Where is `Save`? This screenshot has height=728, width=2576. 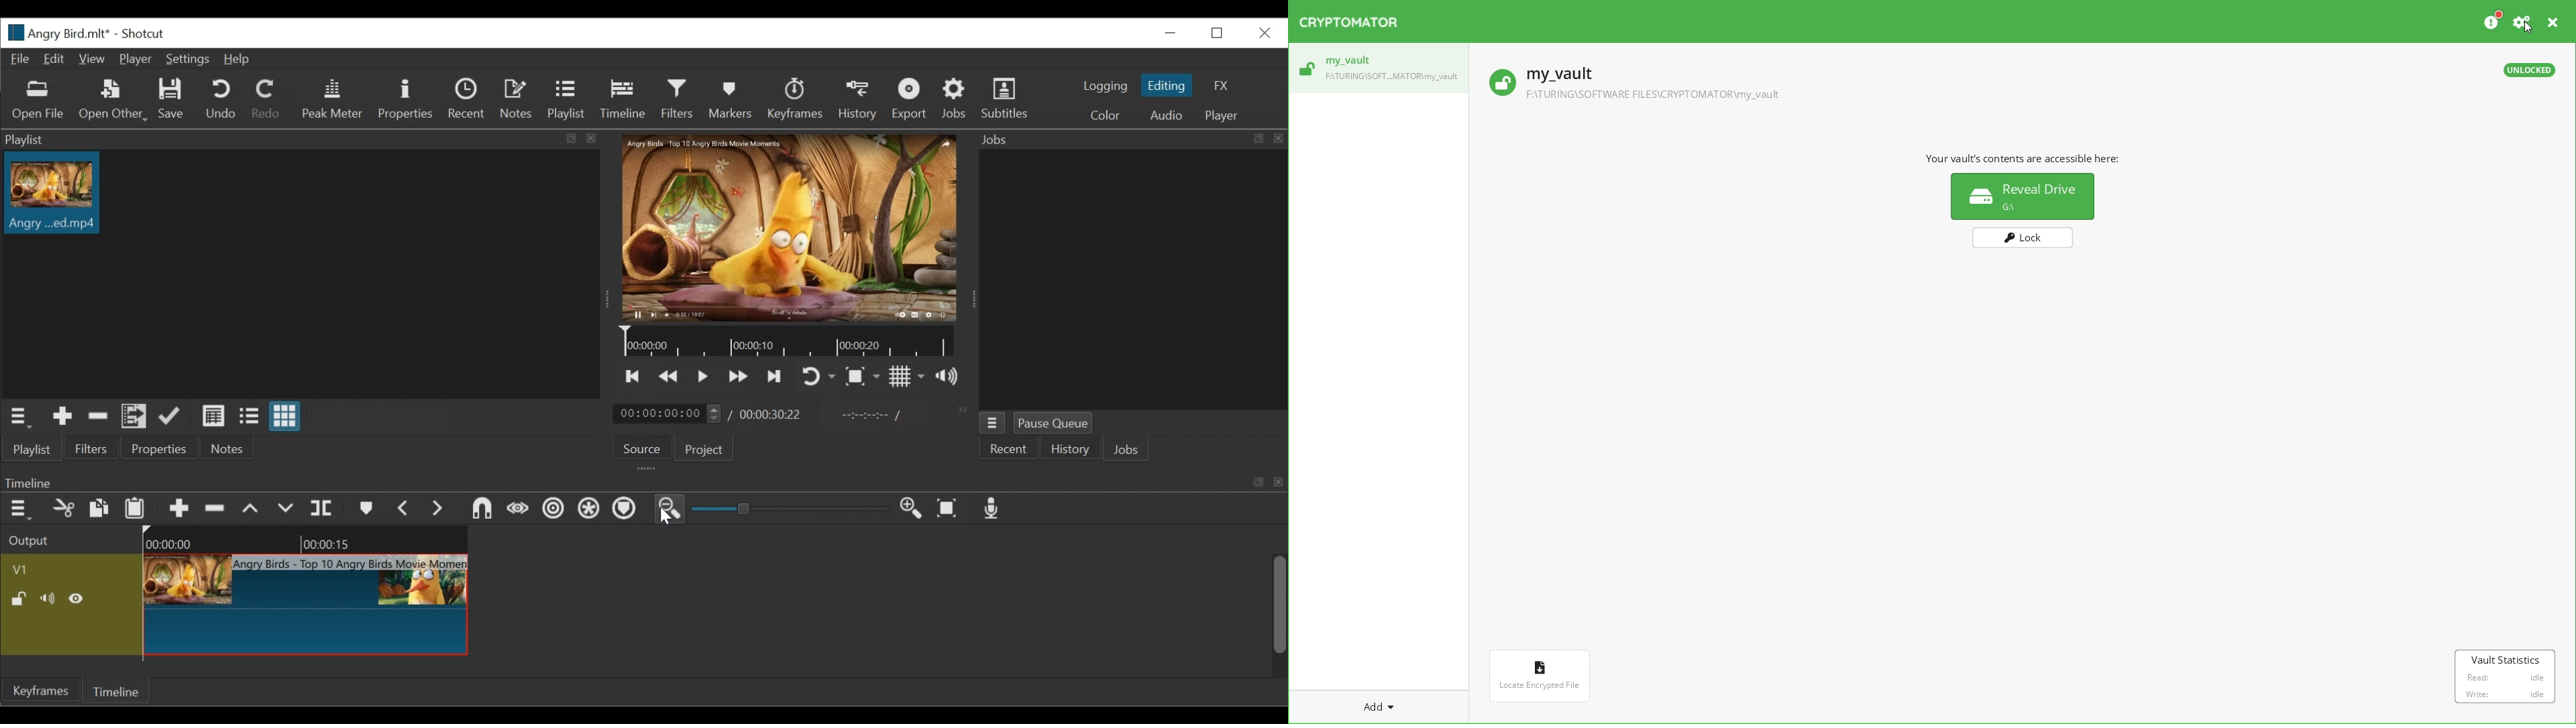 Save is located at coordinates (174, 99).